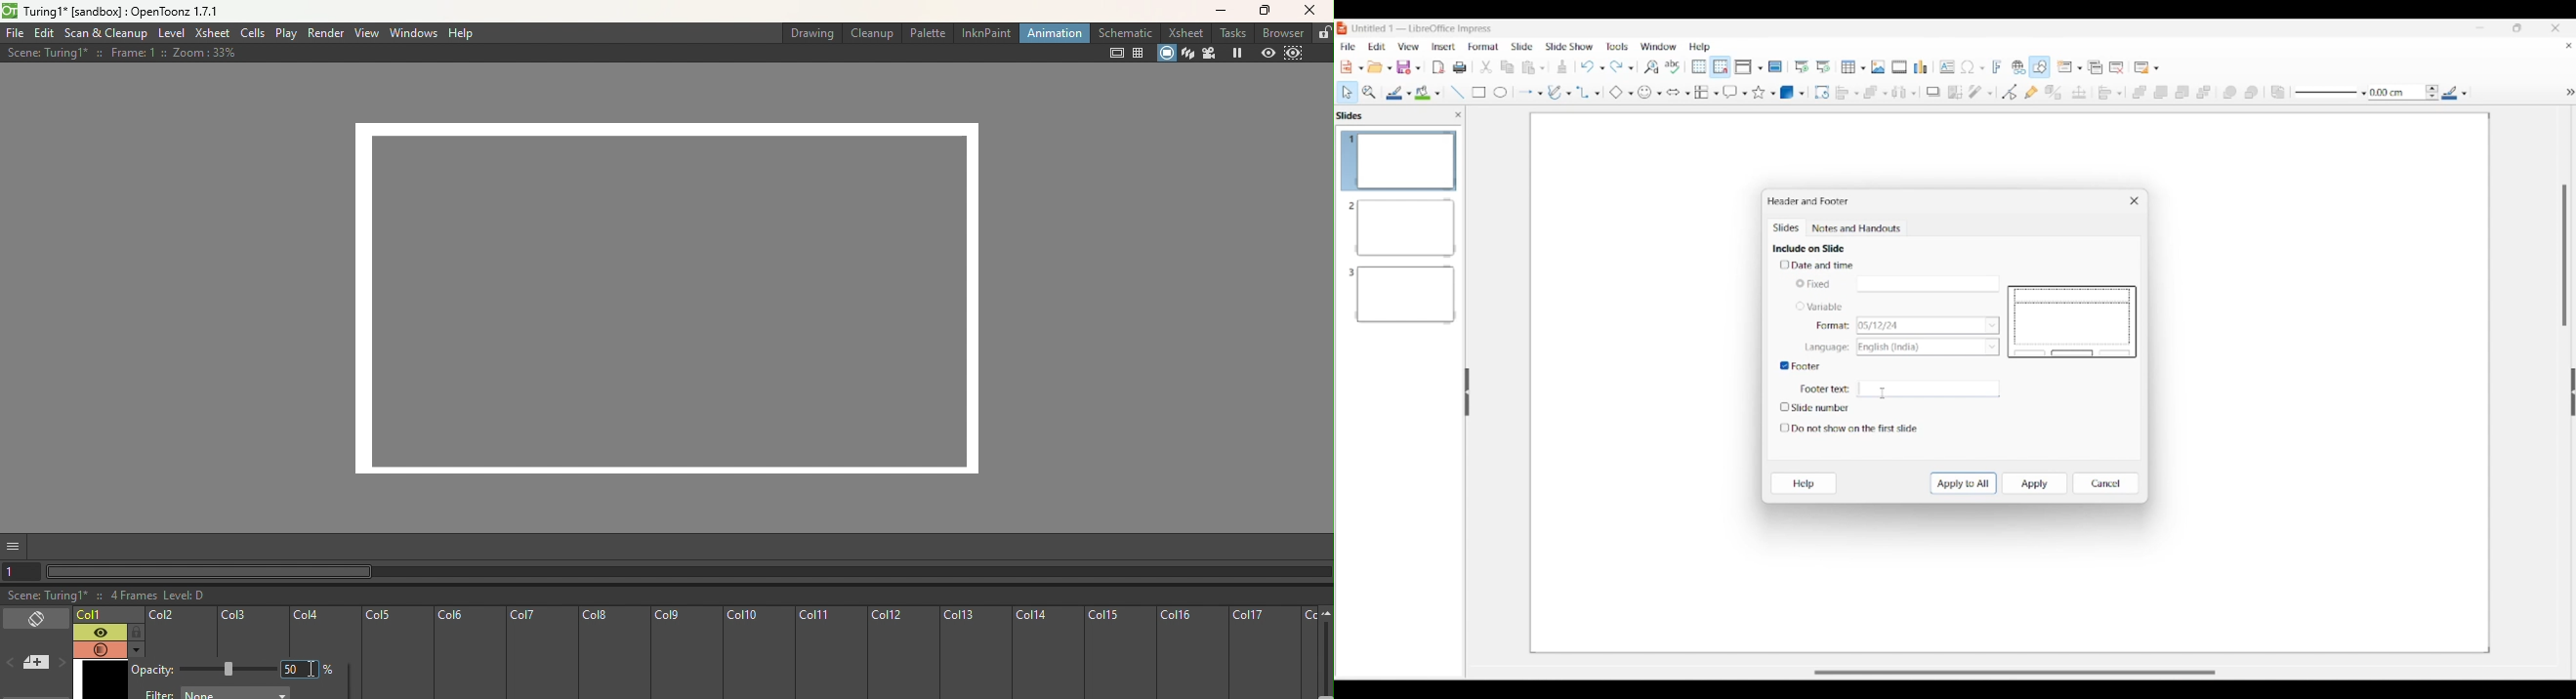 The height and width of the screenshot is (700, 2576). Describe the element at coordinates (1617, 47) in the screenshot. I see `Tools menu` at that location.